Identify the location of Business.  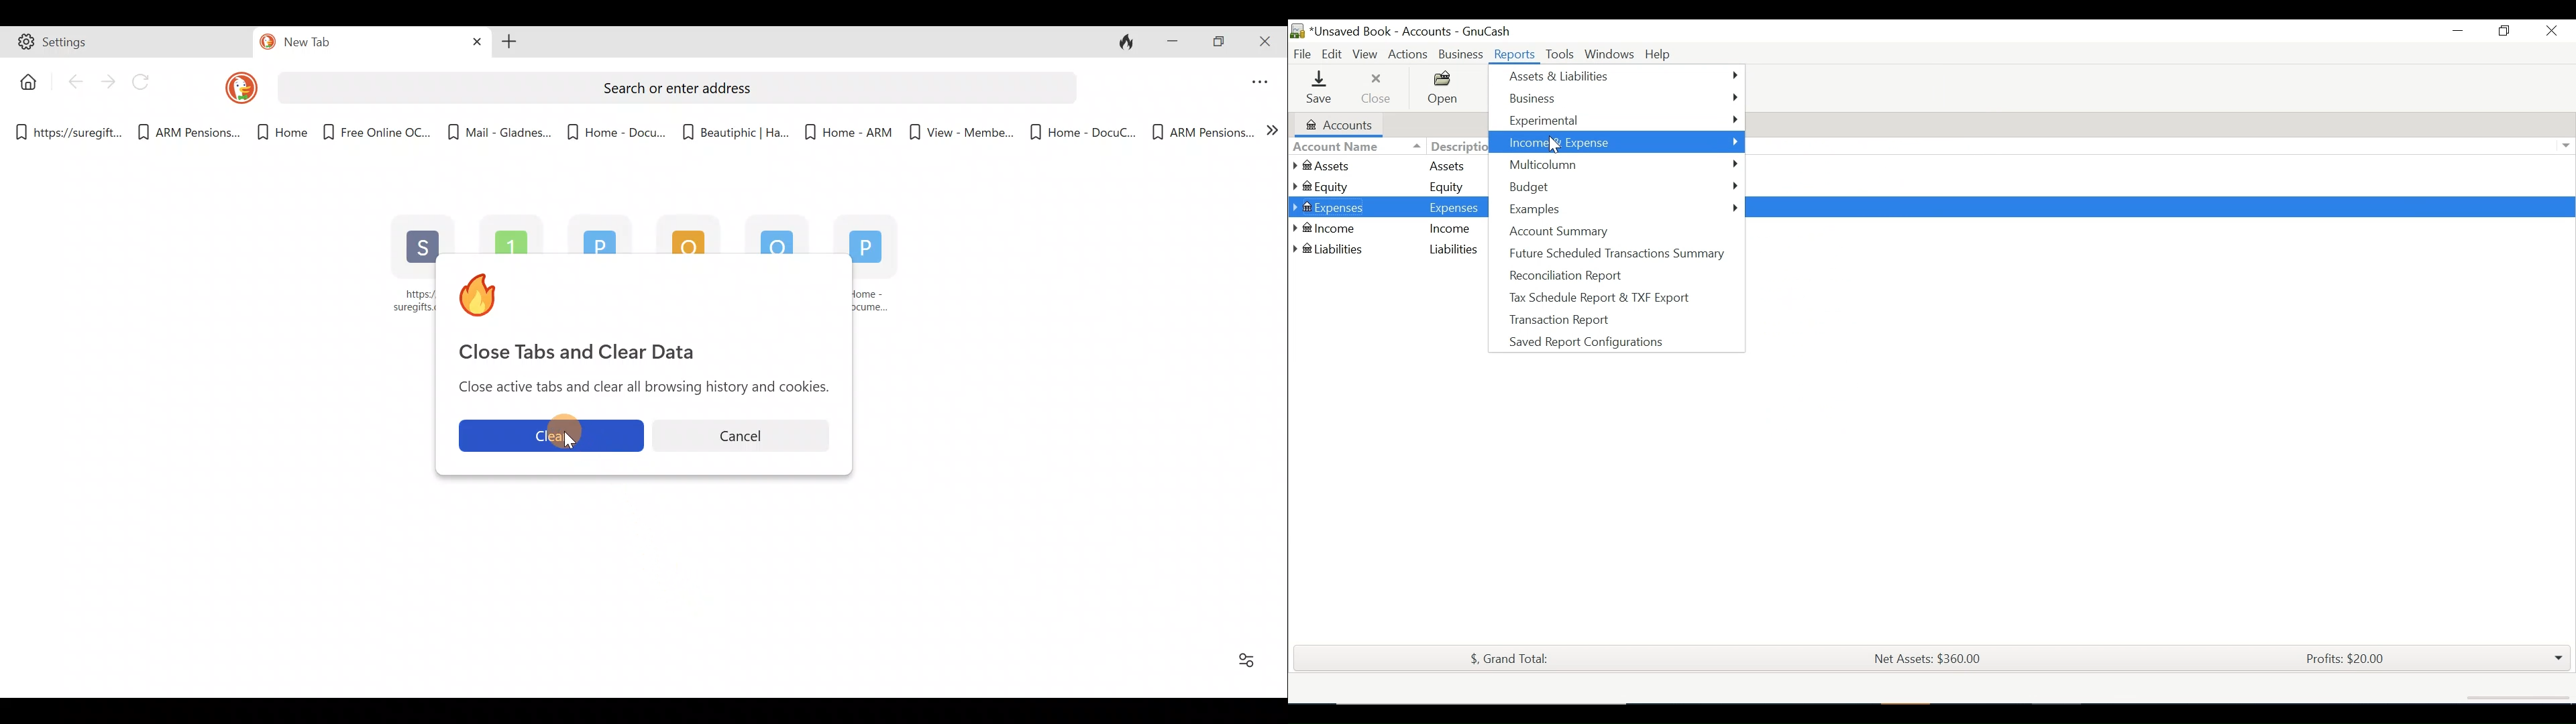
(1617, 99).